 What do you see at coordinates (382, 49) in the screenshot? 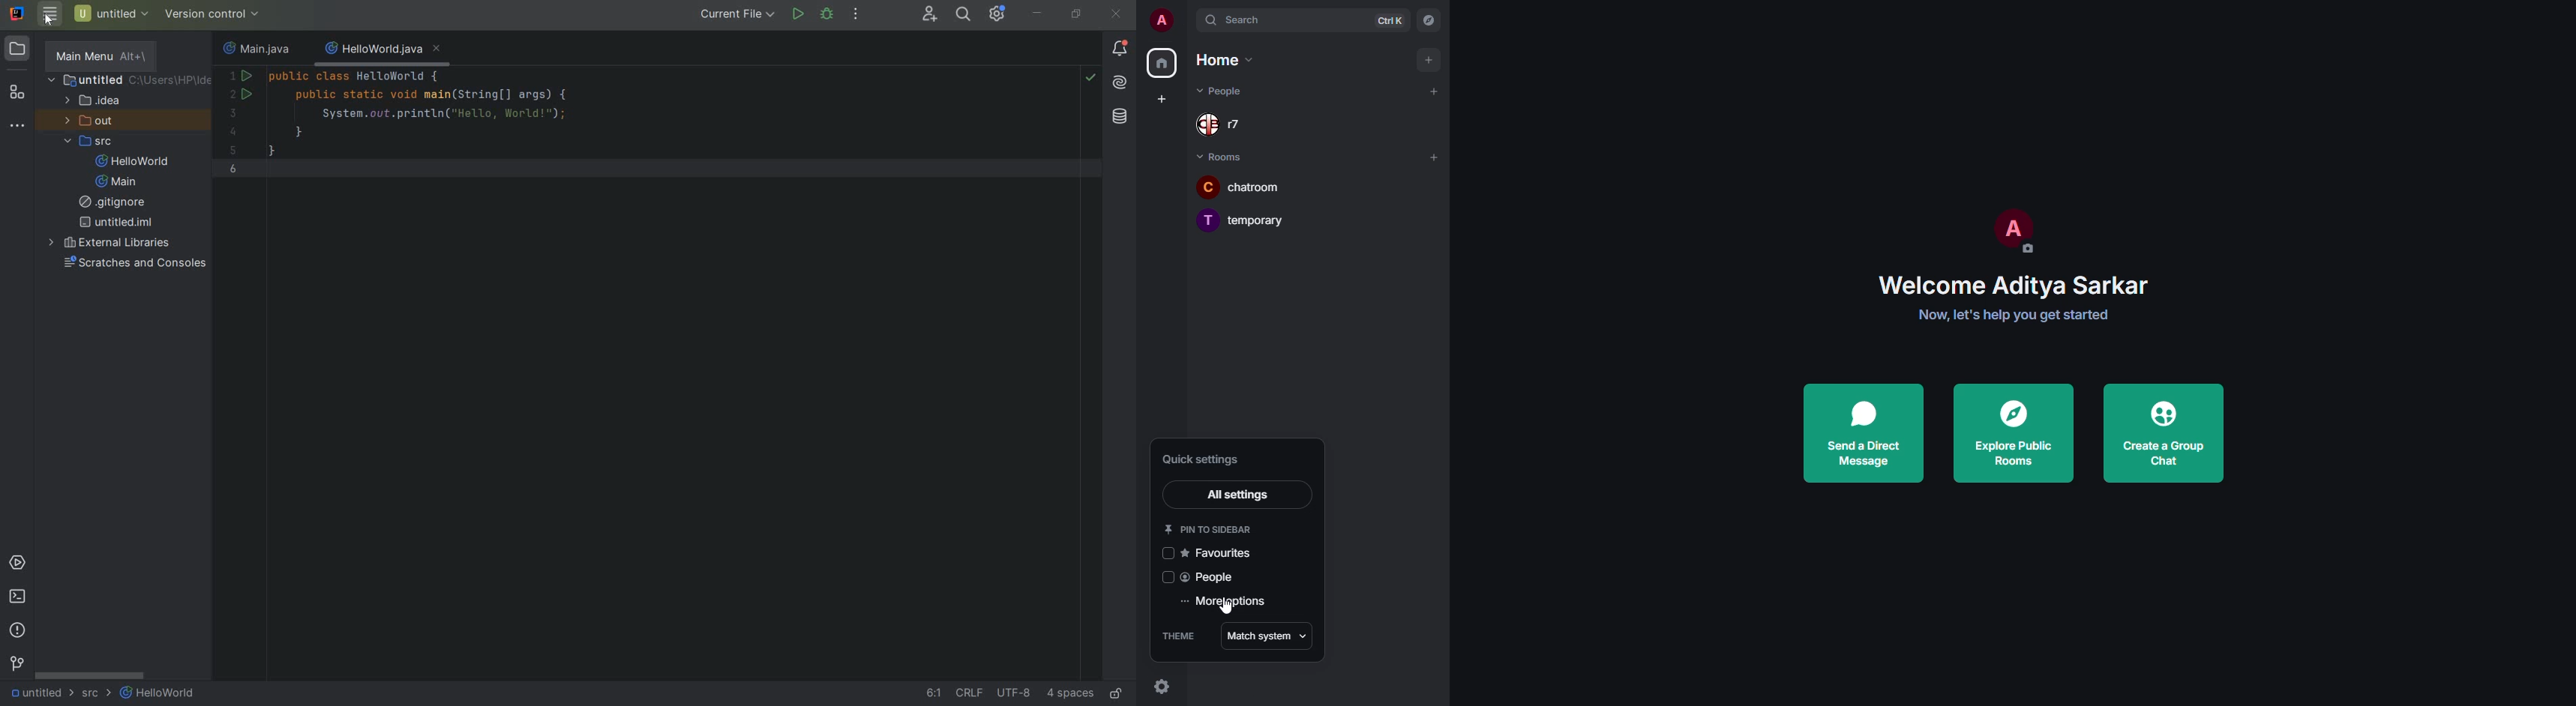
I see `HelloWorld.java(FILENAME)` at bounding box center [382, 49].